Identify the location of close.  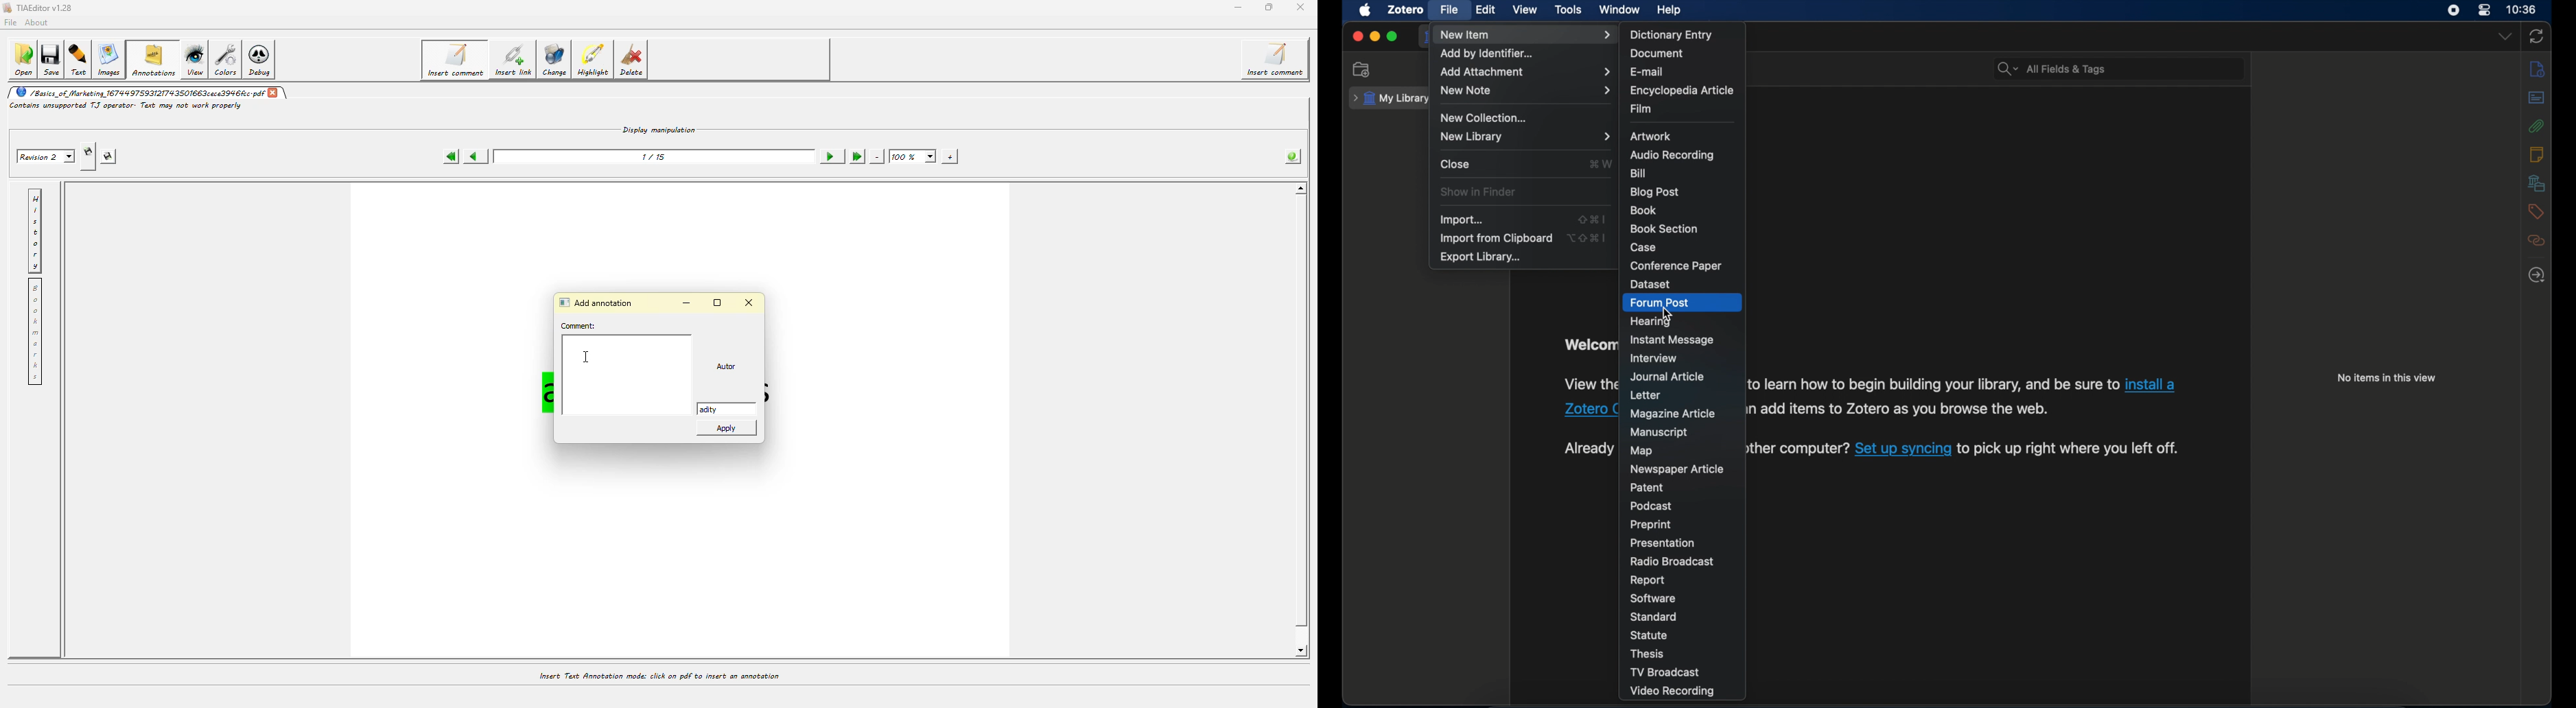
(1358, 36).